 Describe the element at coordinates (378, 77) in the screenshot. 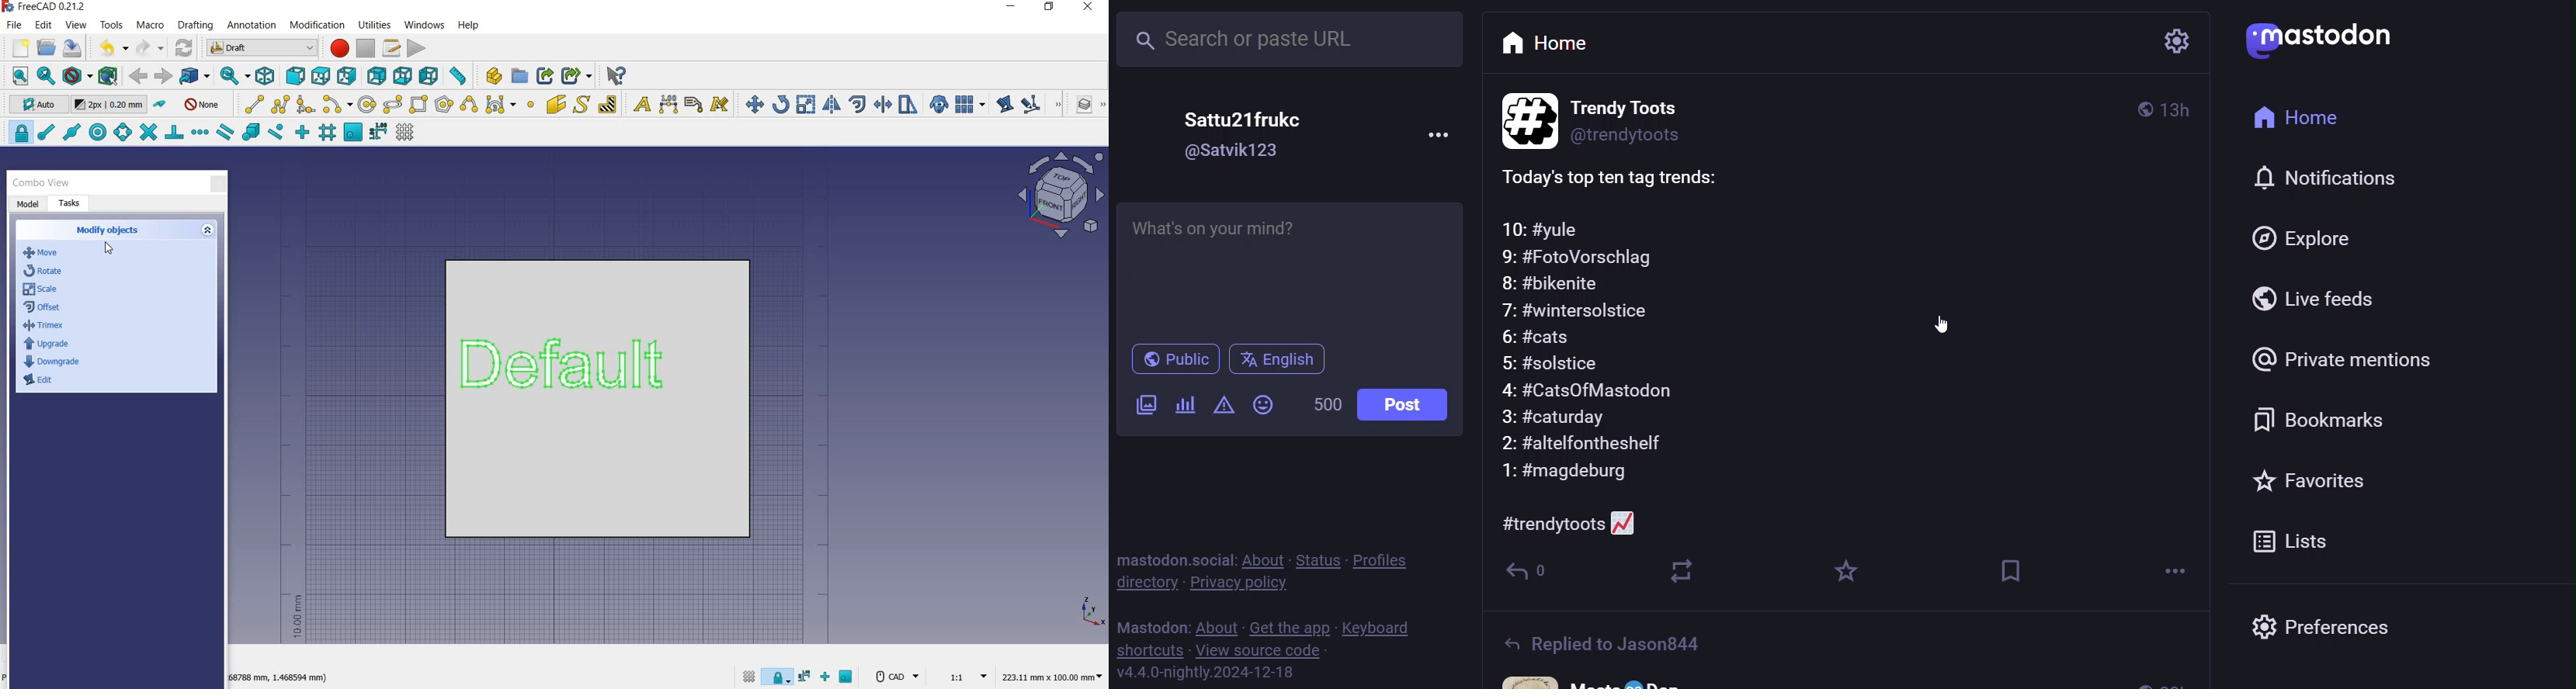

I see `rear` at that location.